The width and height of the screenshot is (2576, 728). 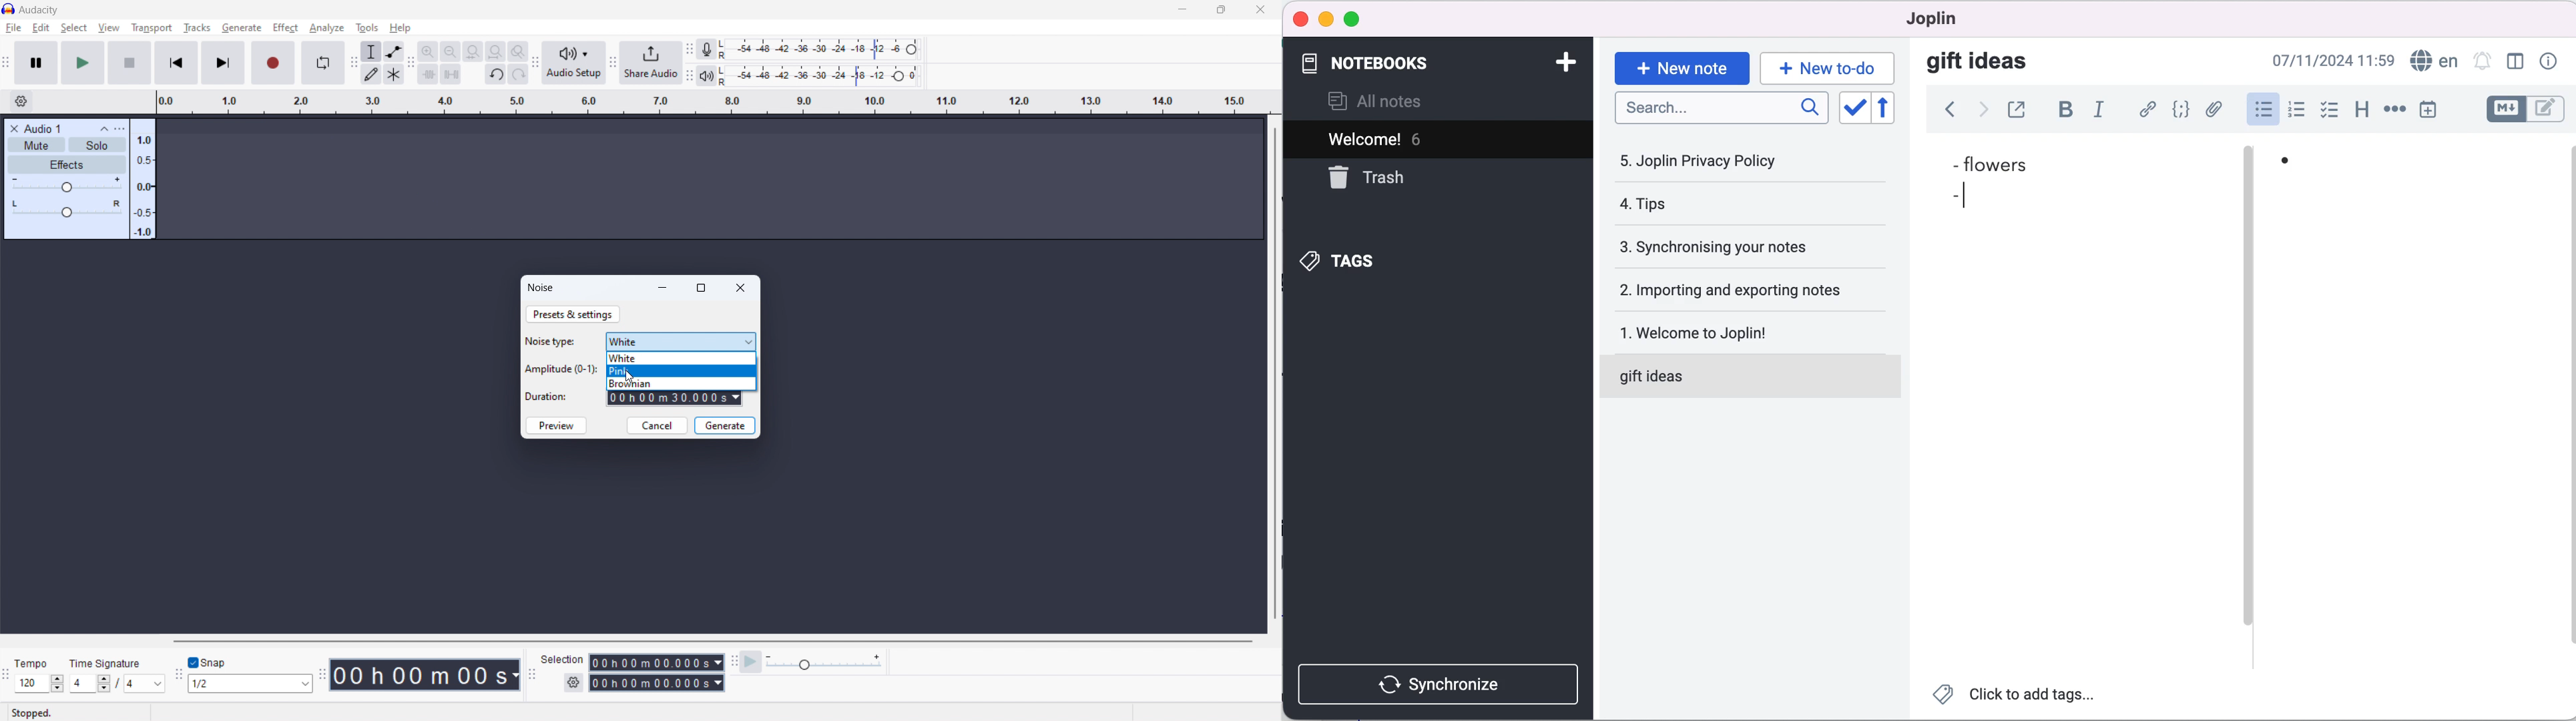 What do you see at coordinates (681, 342) in the screenshot?
I see `select noise type` at bounding box center [681, 342].